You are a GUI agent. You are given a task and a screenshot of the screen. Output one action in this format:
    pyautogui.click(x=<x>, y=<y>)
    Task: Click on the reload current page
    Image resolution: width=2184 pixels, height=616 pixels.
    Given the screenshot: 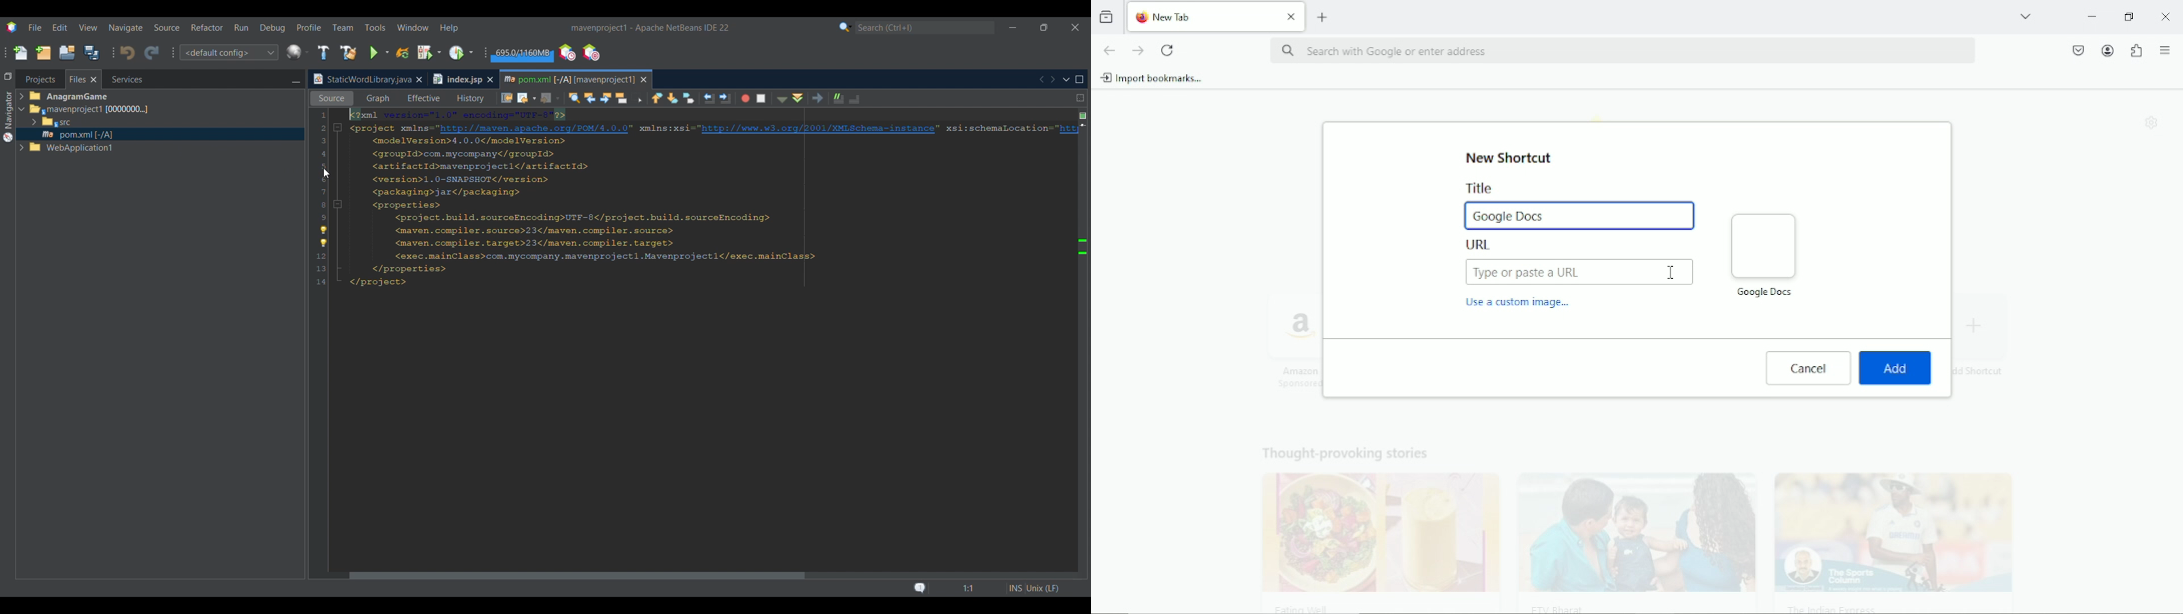 What is the action you would take?
    pyautogui.click(x=1168, y=50)
    